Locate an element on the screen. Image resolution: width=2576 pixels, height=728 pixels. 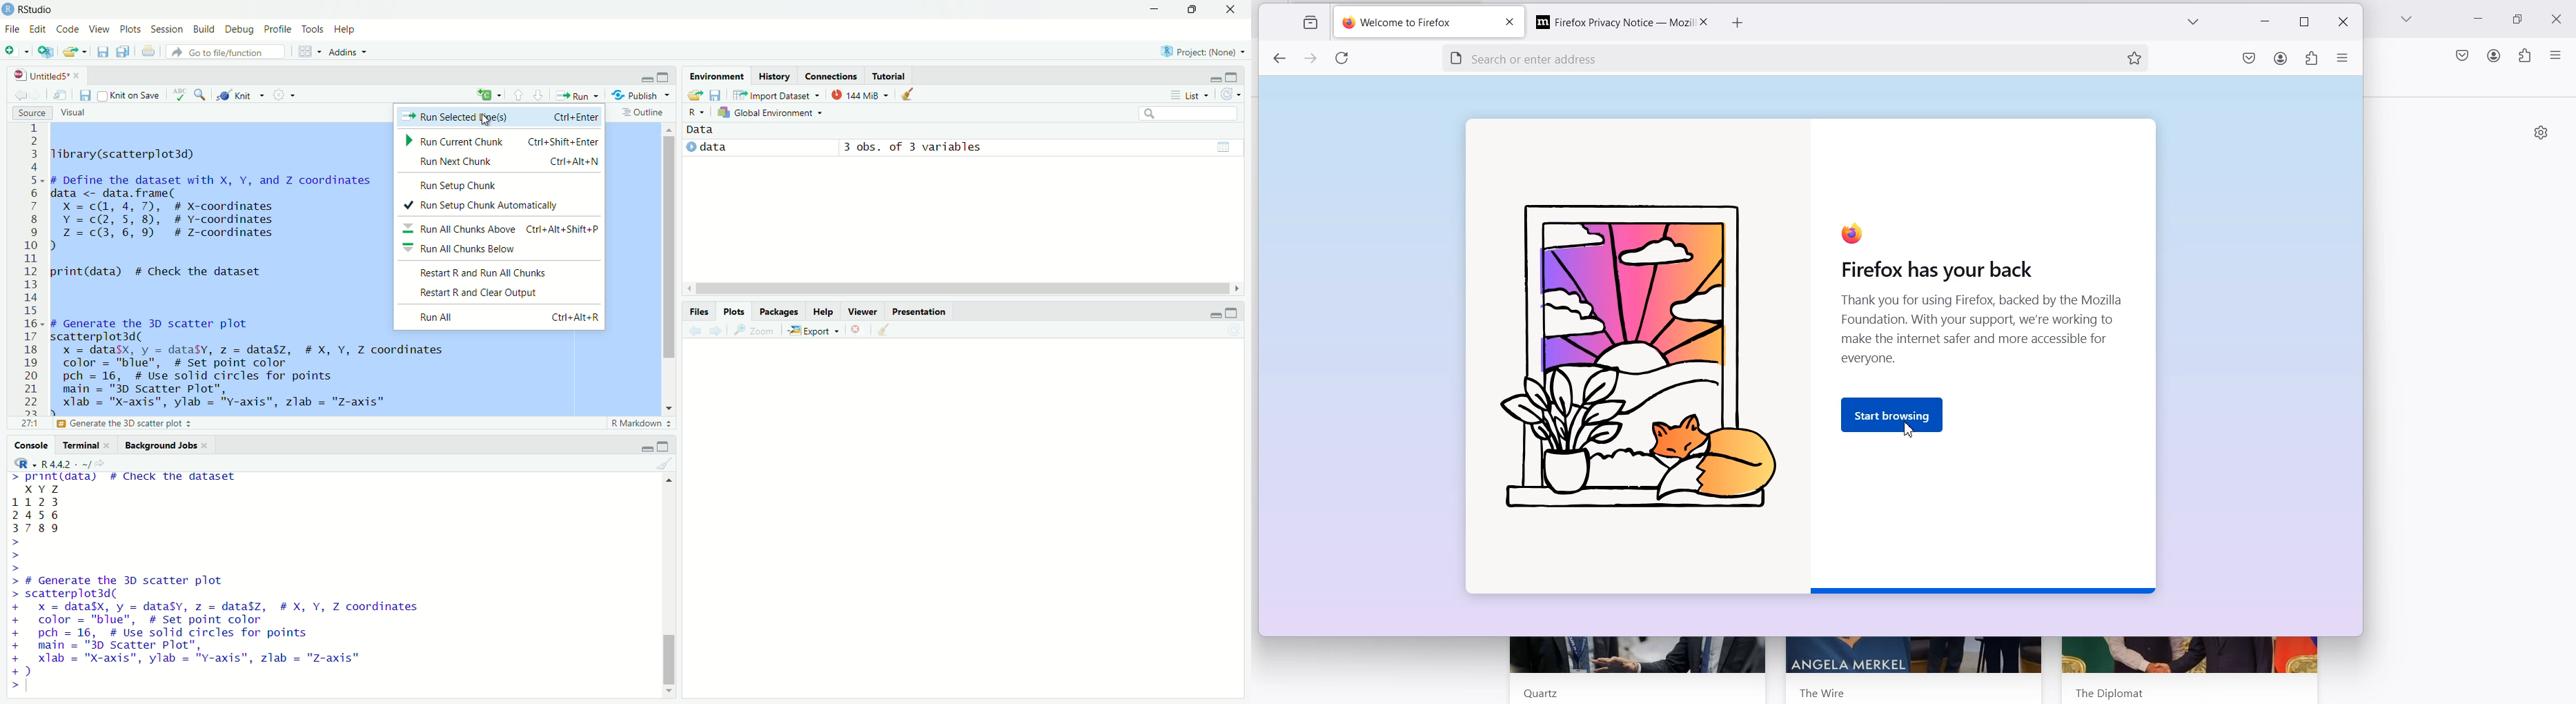
scrollbar is located at coordinates (669, 263).